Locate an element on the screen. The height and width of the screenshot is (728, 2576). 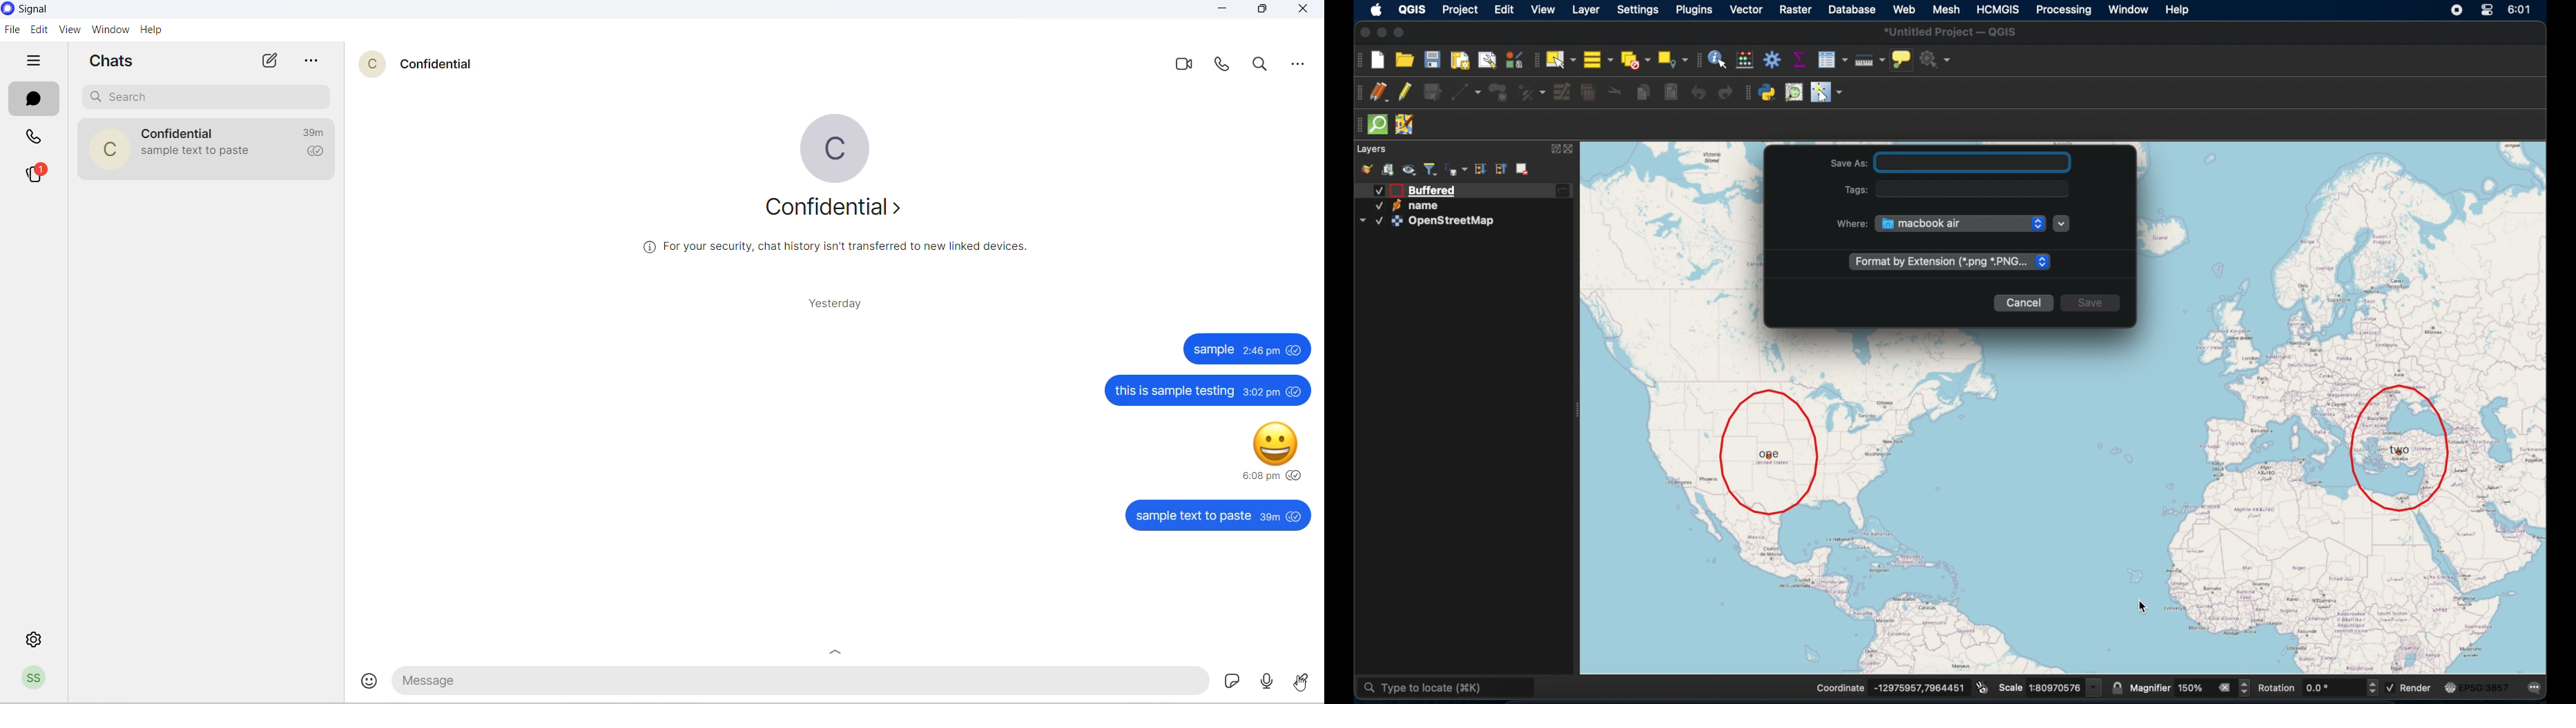
more options is located at coordinates (314, 62).